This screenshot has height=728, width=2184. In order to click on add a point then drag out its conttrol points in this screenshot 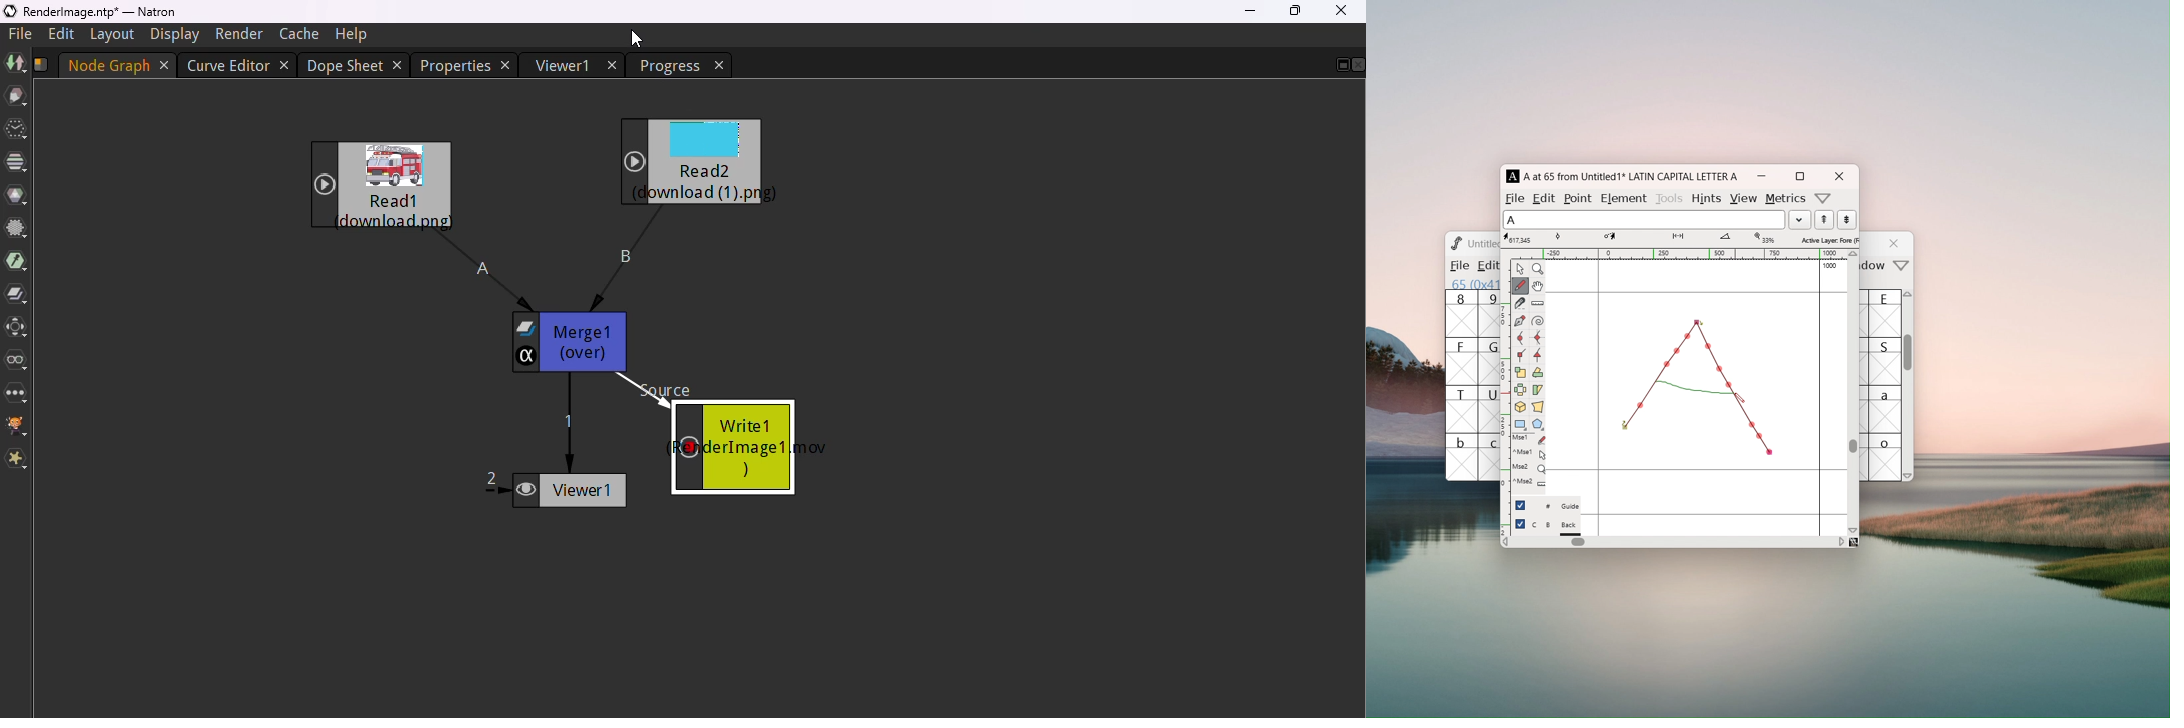, I will do `click(1520, 322)`.